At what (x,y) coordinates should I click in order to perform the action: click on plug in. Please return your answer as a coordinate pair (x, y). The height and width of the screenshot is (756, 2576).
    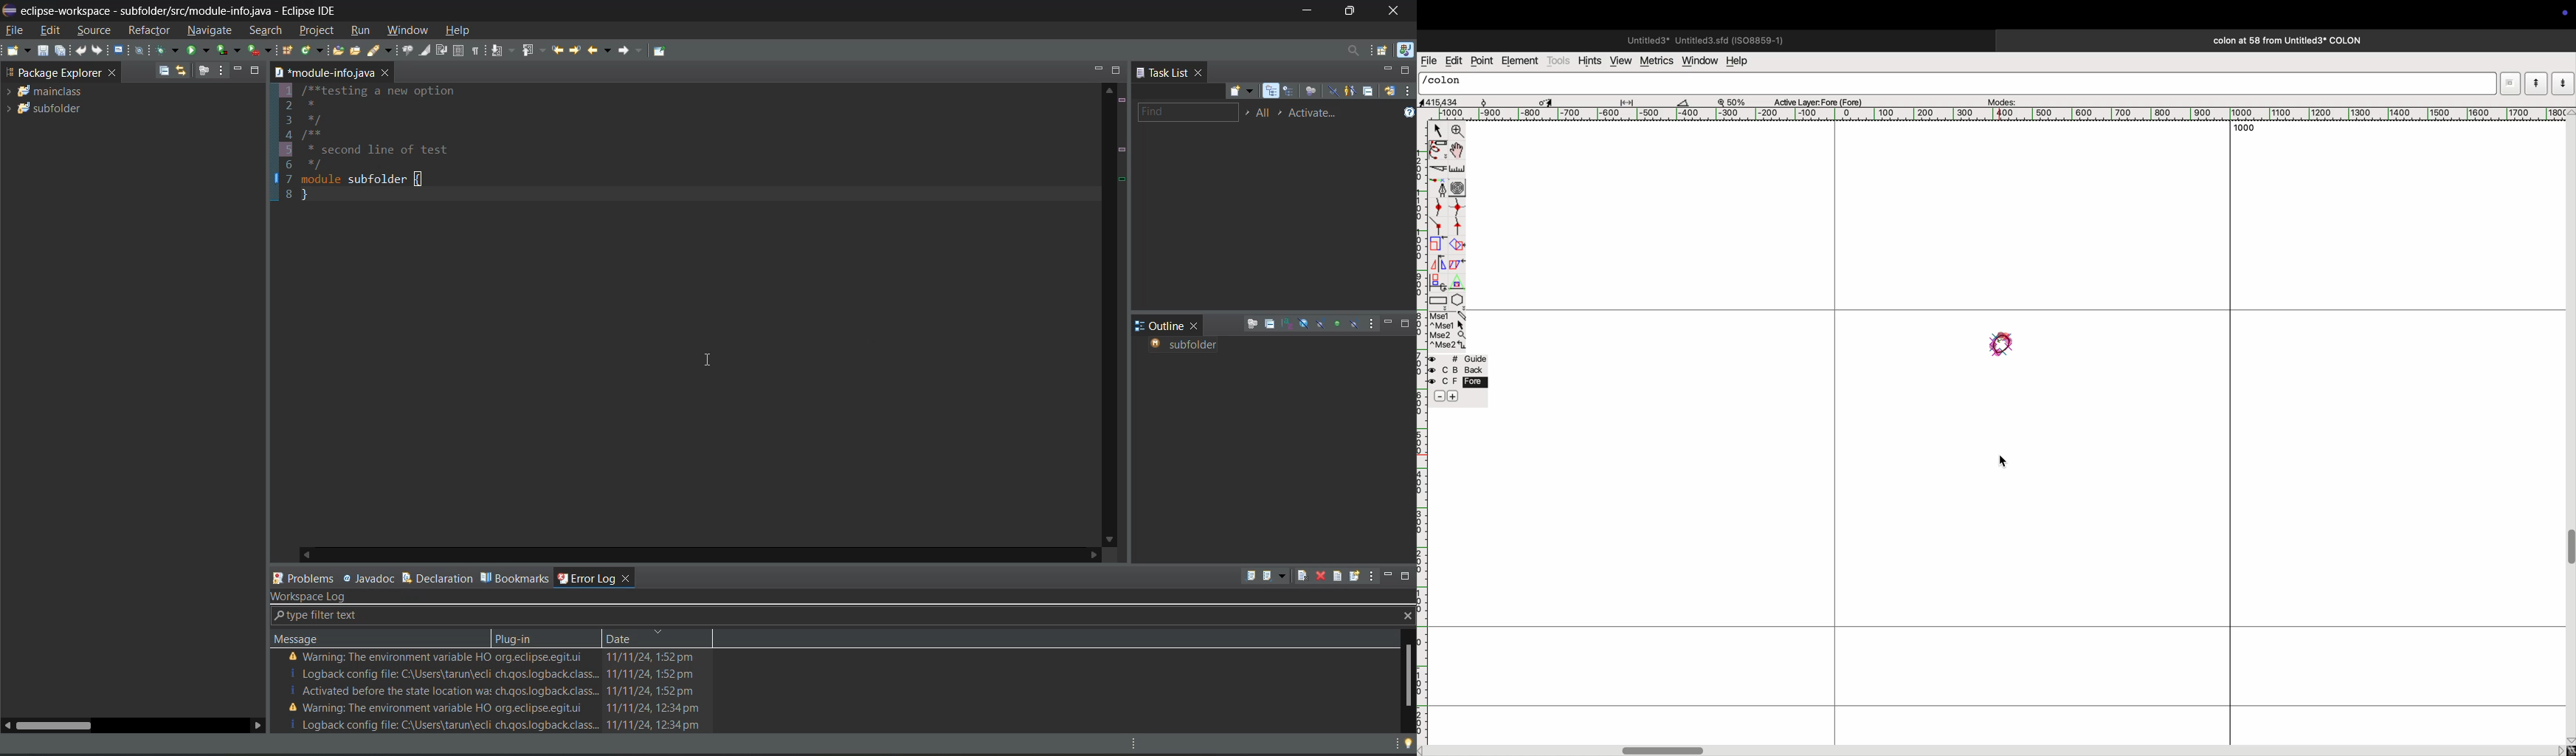
    Looking at the image, I should click on (527, 638).